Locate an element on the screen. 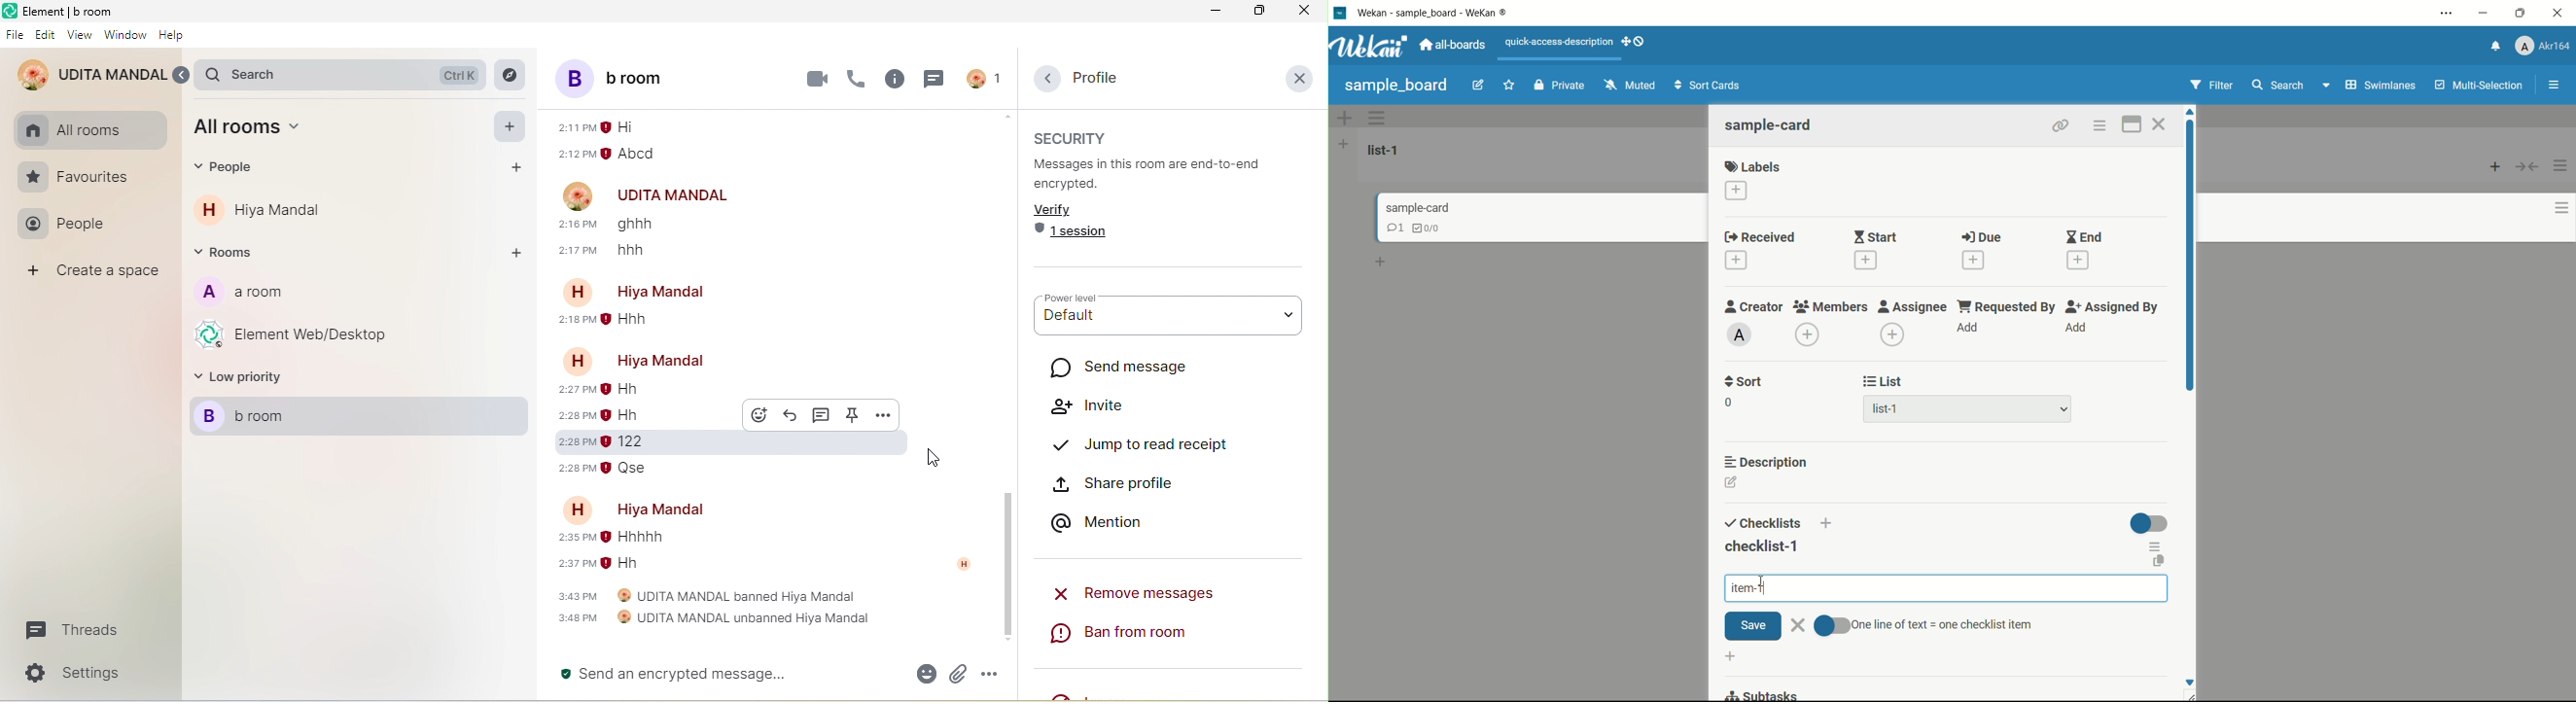  add date is located at coordinates (1866, 260).